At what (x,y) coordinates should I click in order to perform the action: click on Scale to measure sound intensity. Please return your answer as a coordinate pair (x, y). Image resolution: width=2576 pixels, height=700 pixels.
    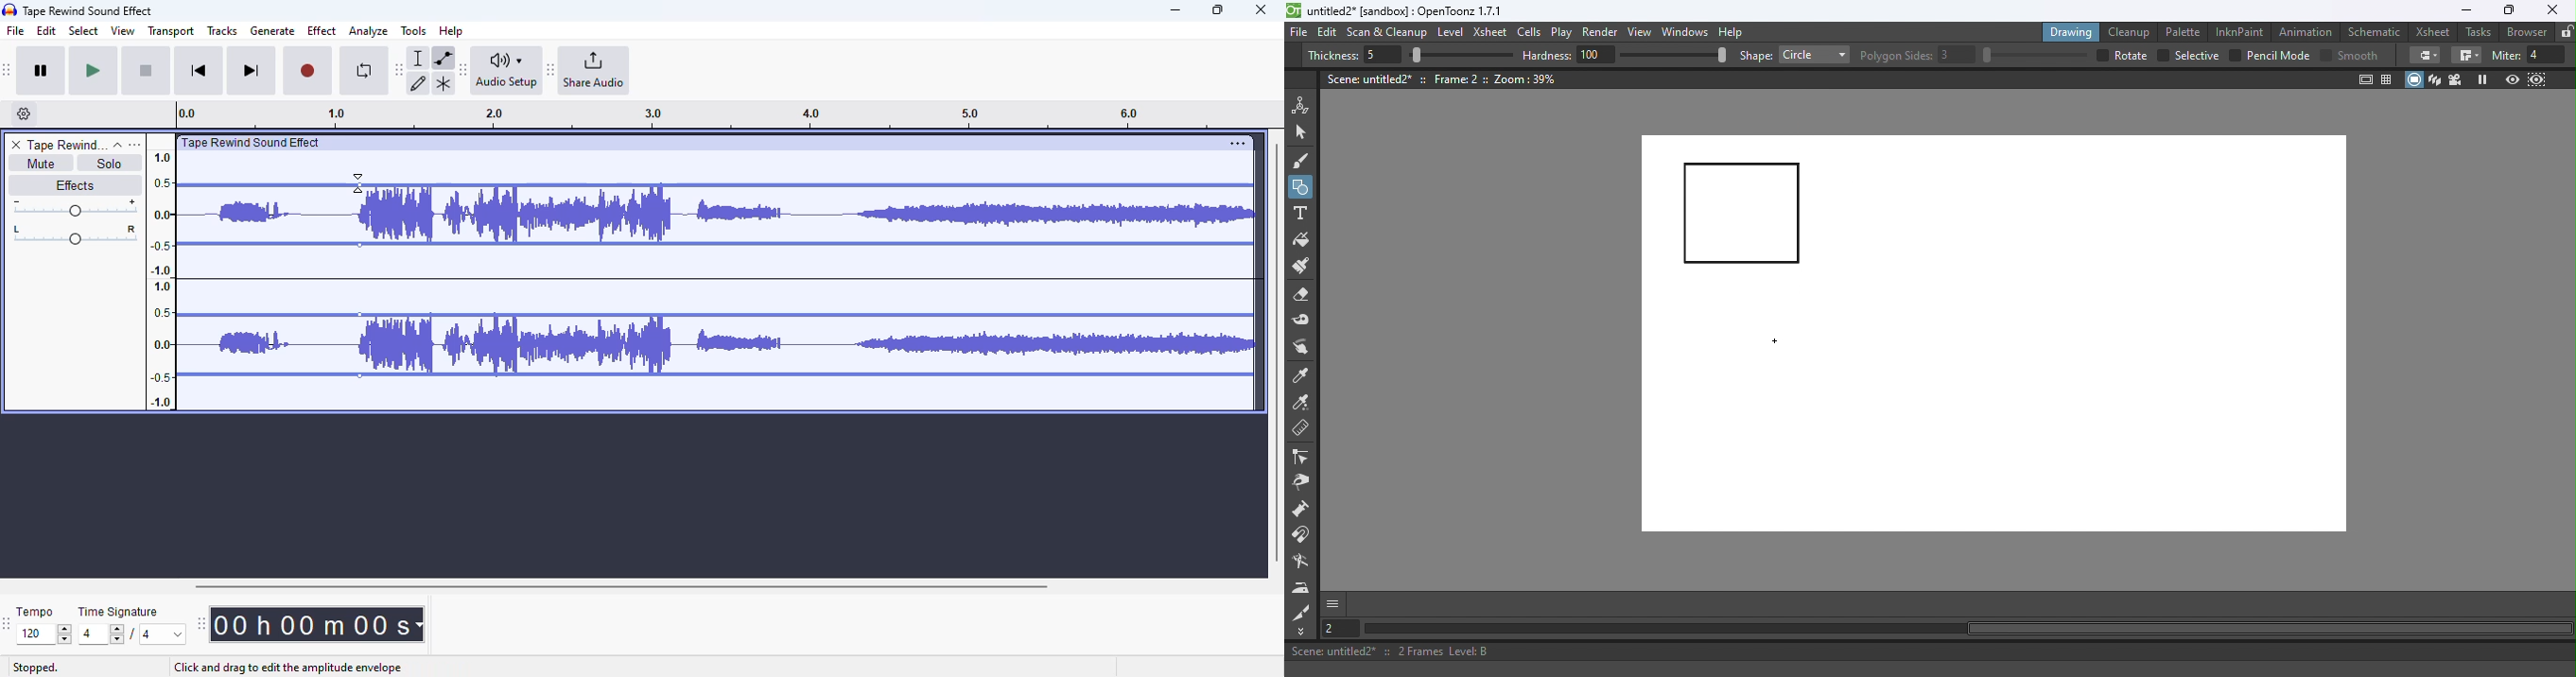
    Looking at the image, I should click on (162, 278).